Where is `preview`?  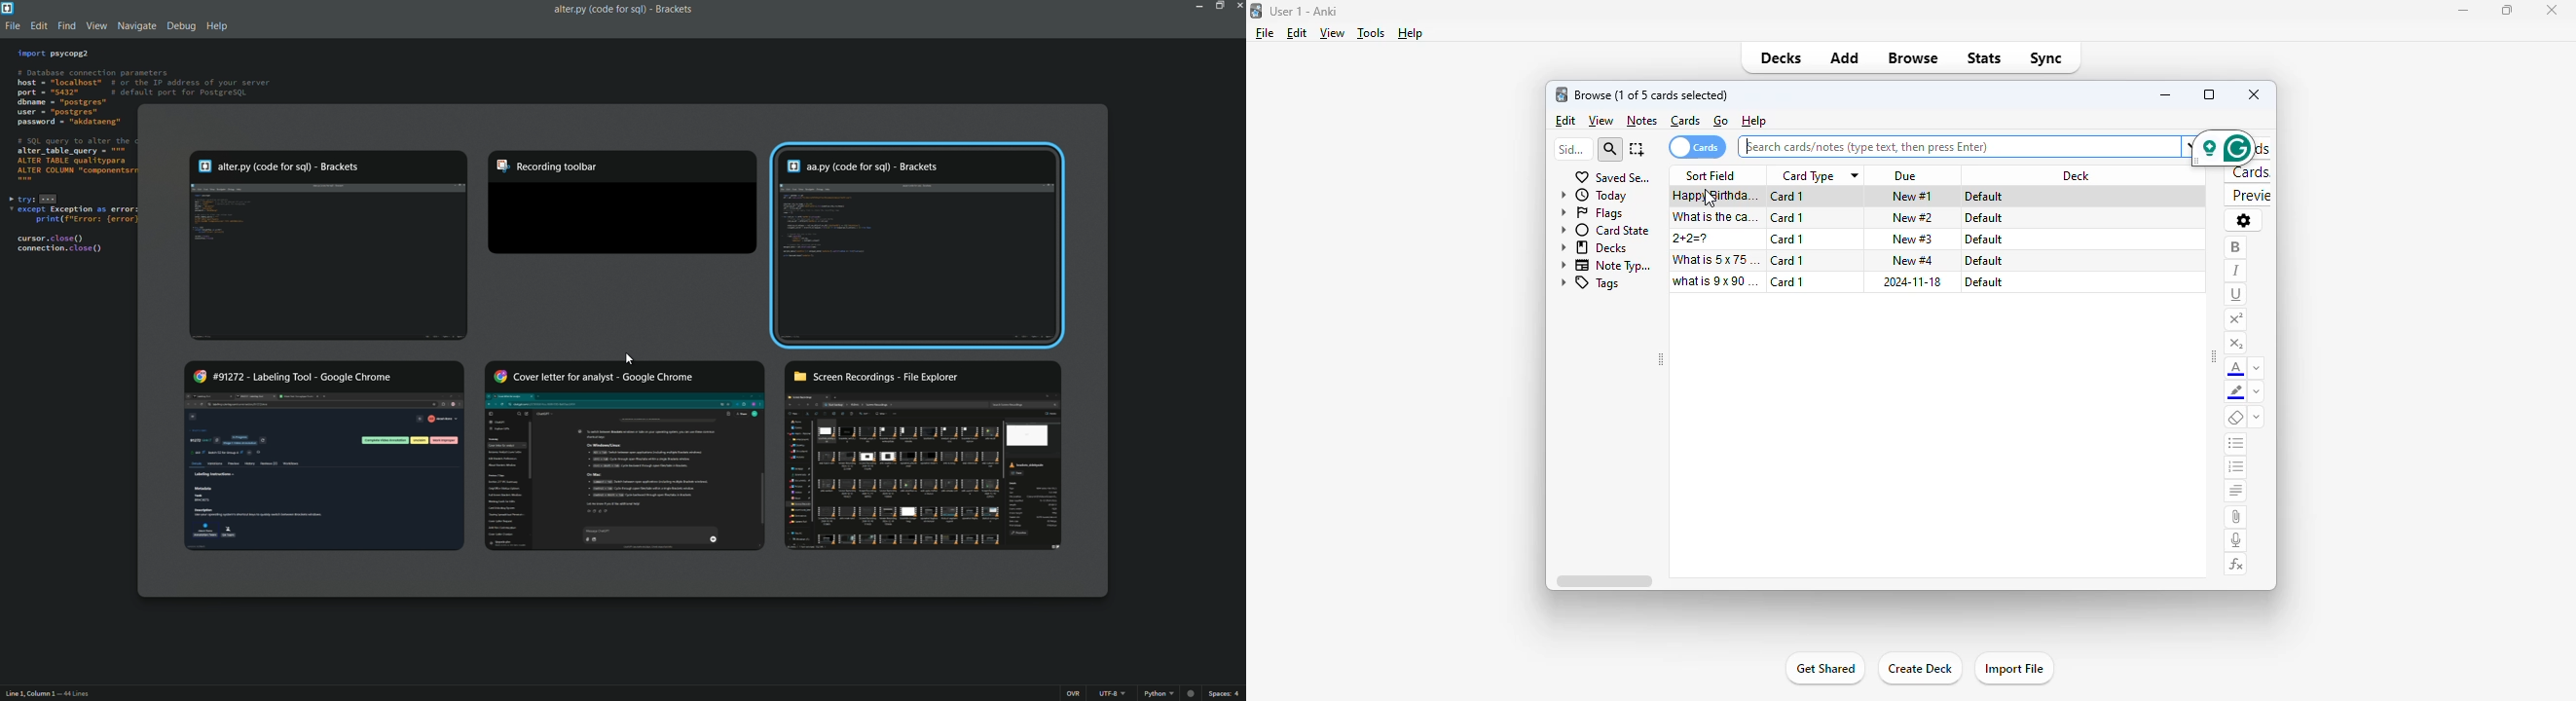
preview is located at coordinates (2249, 196).